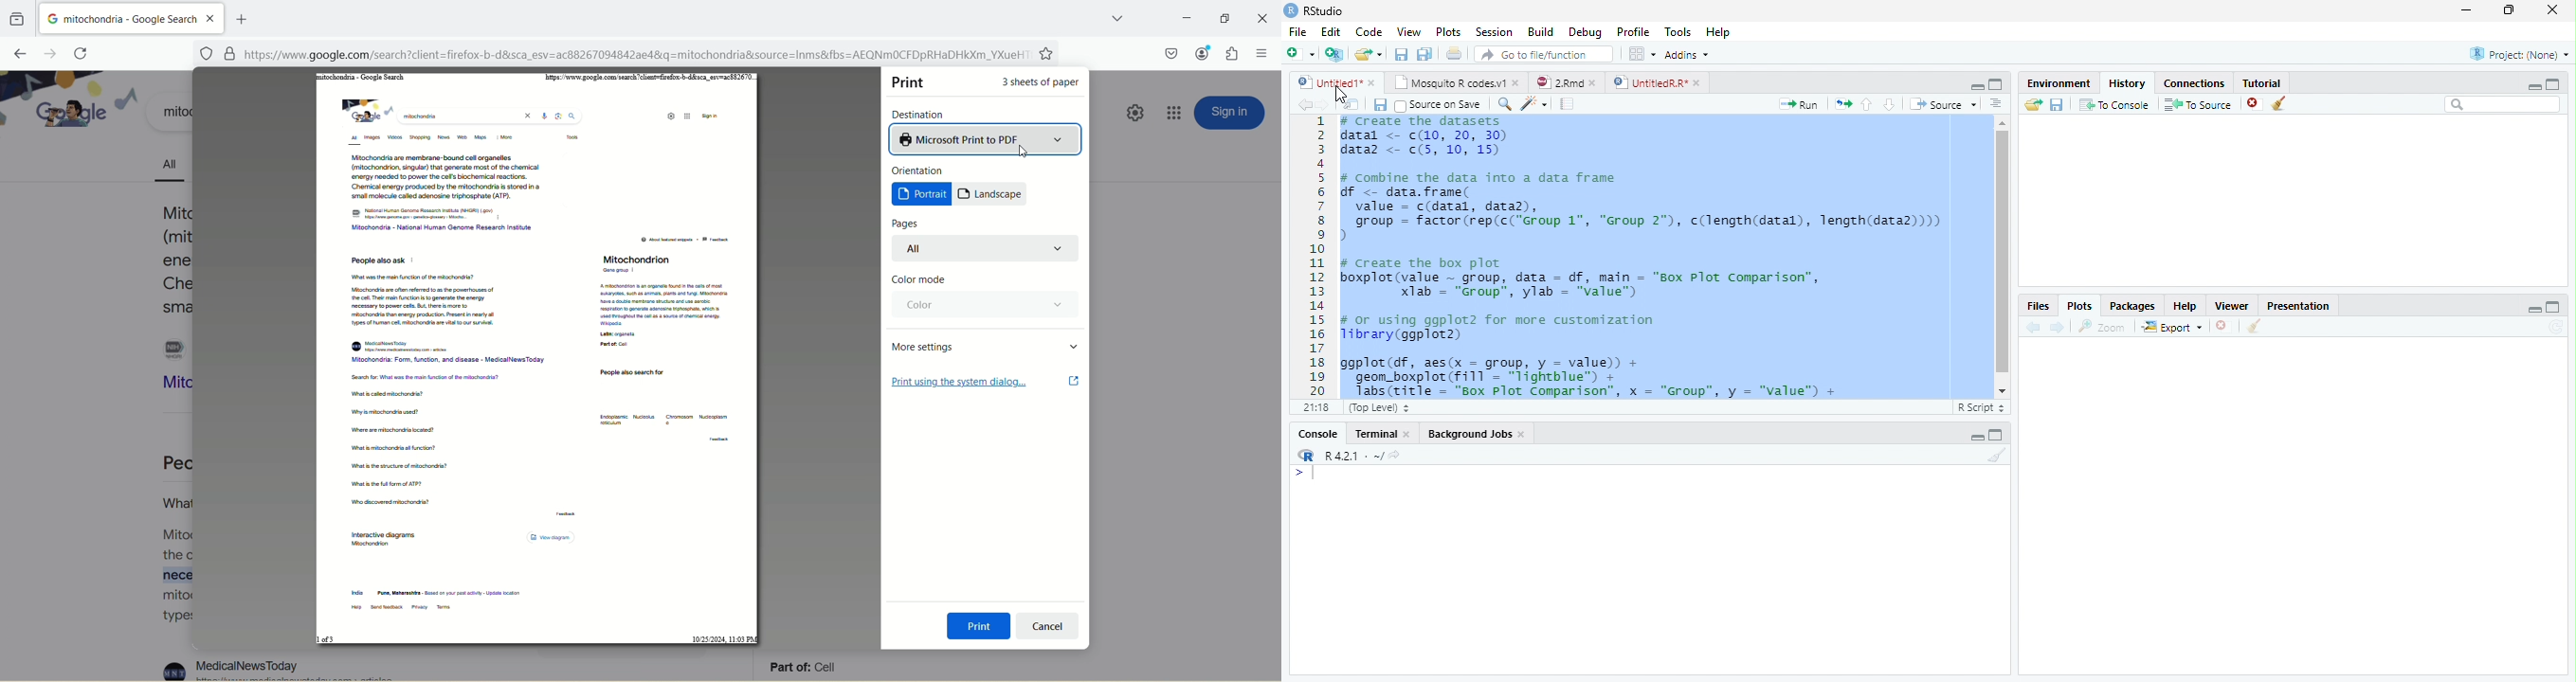  Describe the element at coordinates (1408, 30) in the screenshot. I see `View` at that location.